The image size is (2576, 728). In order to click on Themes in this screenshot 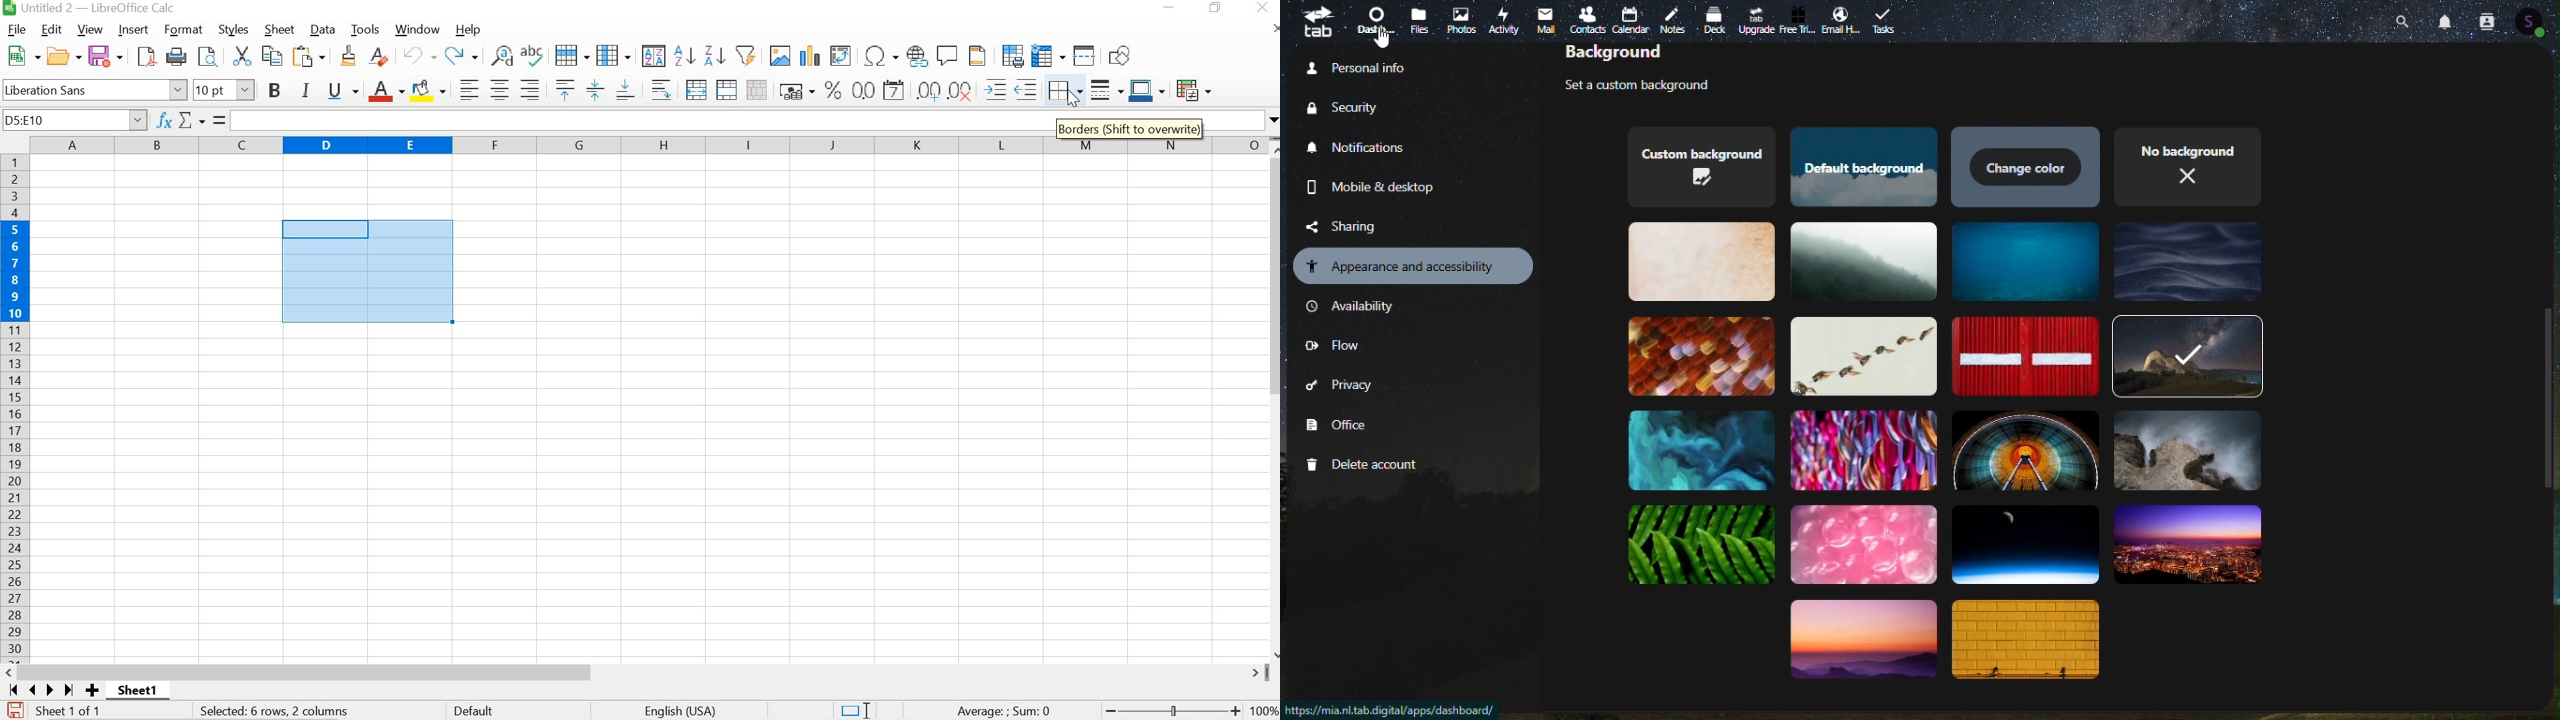, I will do `click(1861, 448)`.